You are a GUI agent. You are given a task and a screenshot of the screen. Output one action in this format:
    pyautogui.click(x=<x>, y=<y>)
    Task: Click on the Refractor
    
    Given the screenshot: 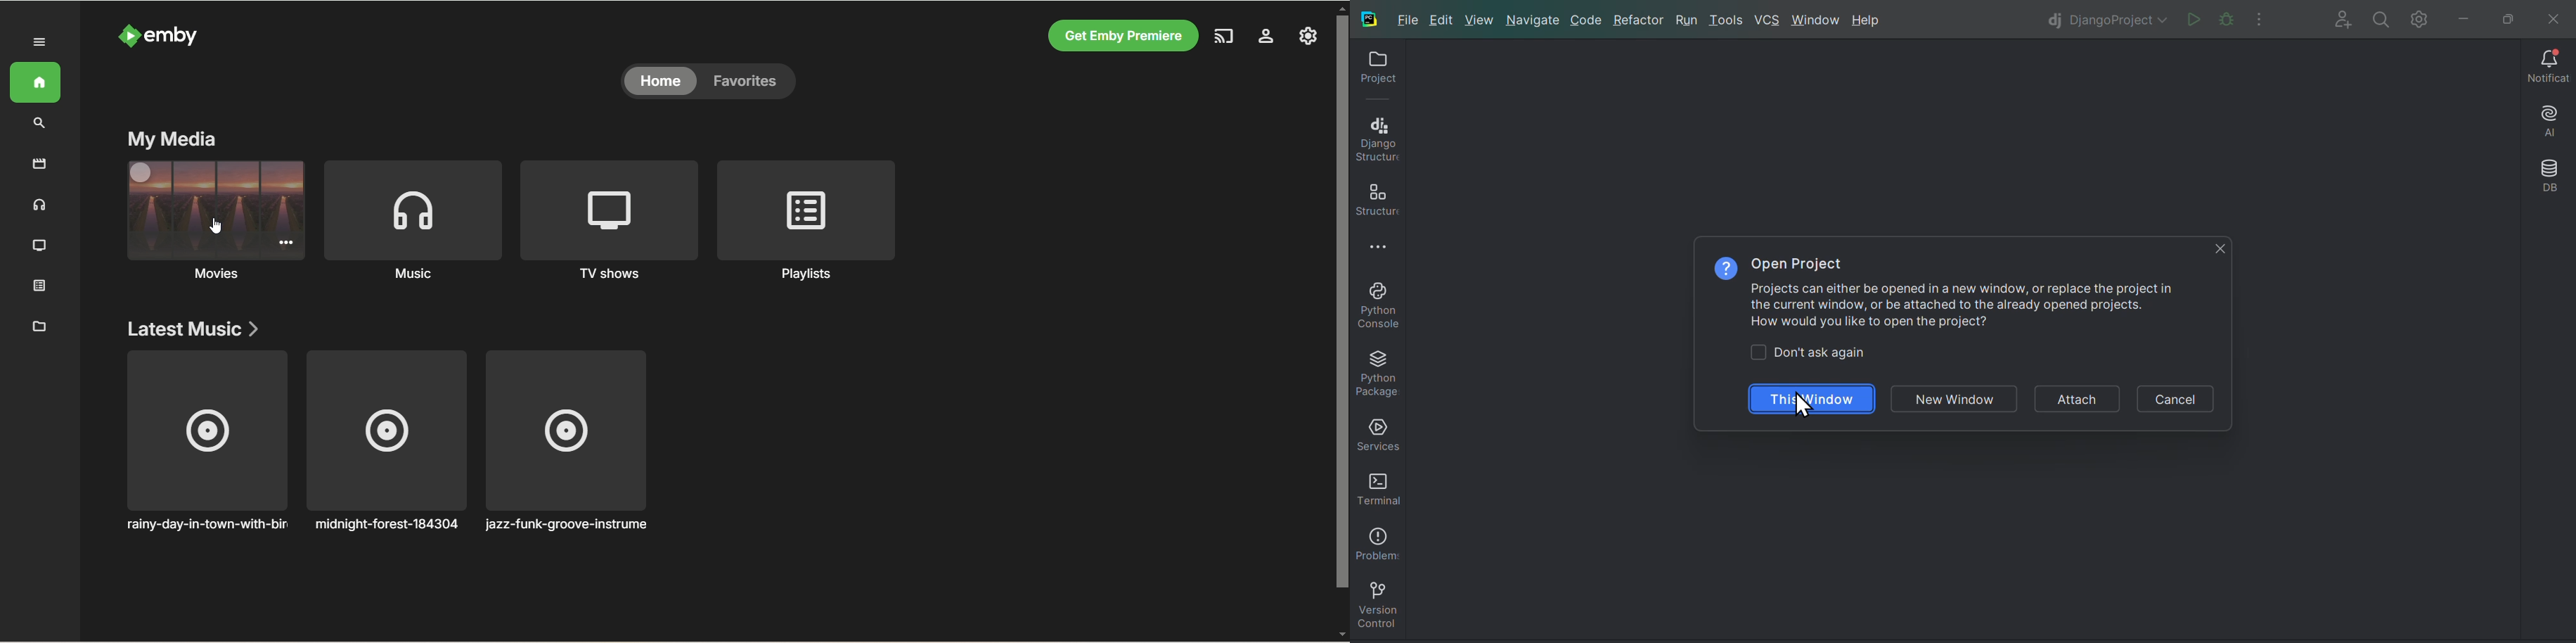 What is the action you would take?
    pyautogui.click(x=1639, y=19)
    